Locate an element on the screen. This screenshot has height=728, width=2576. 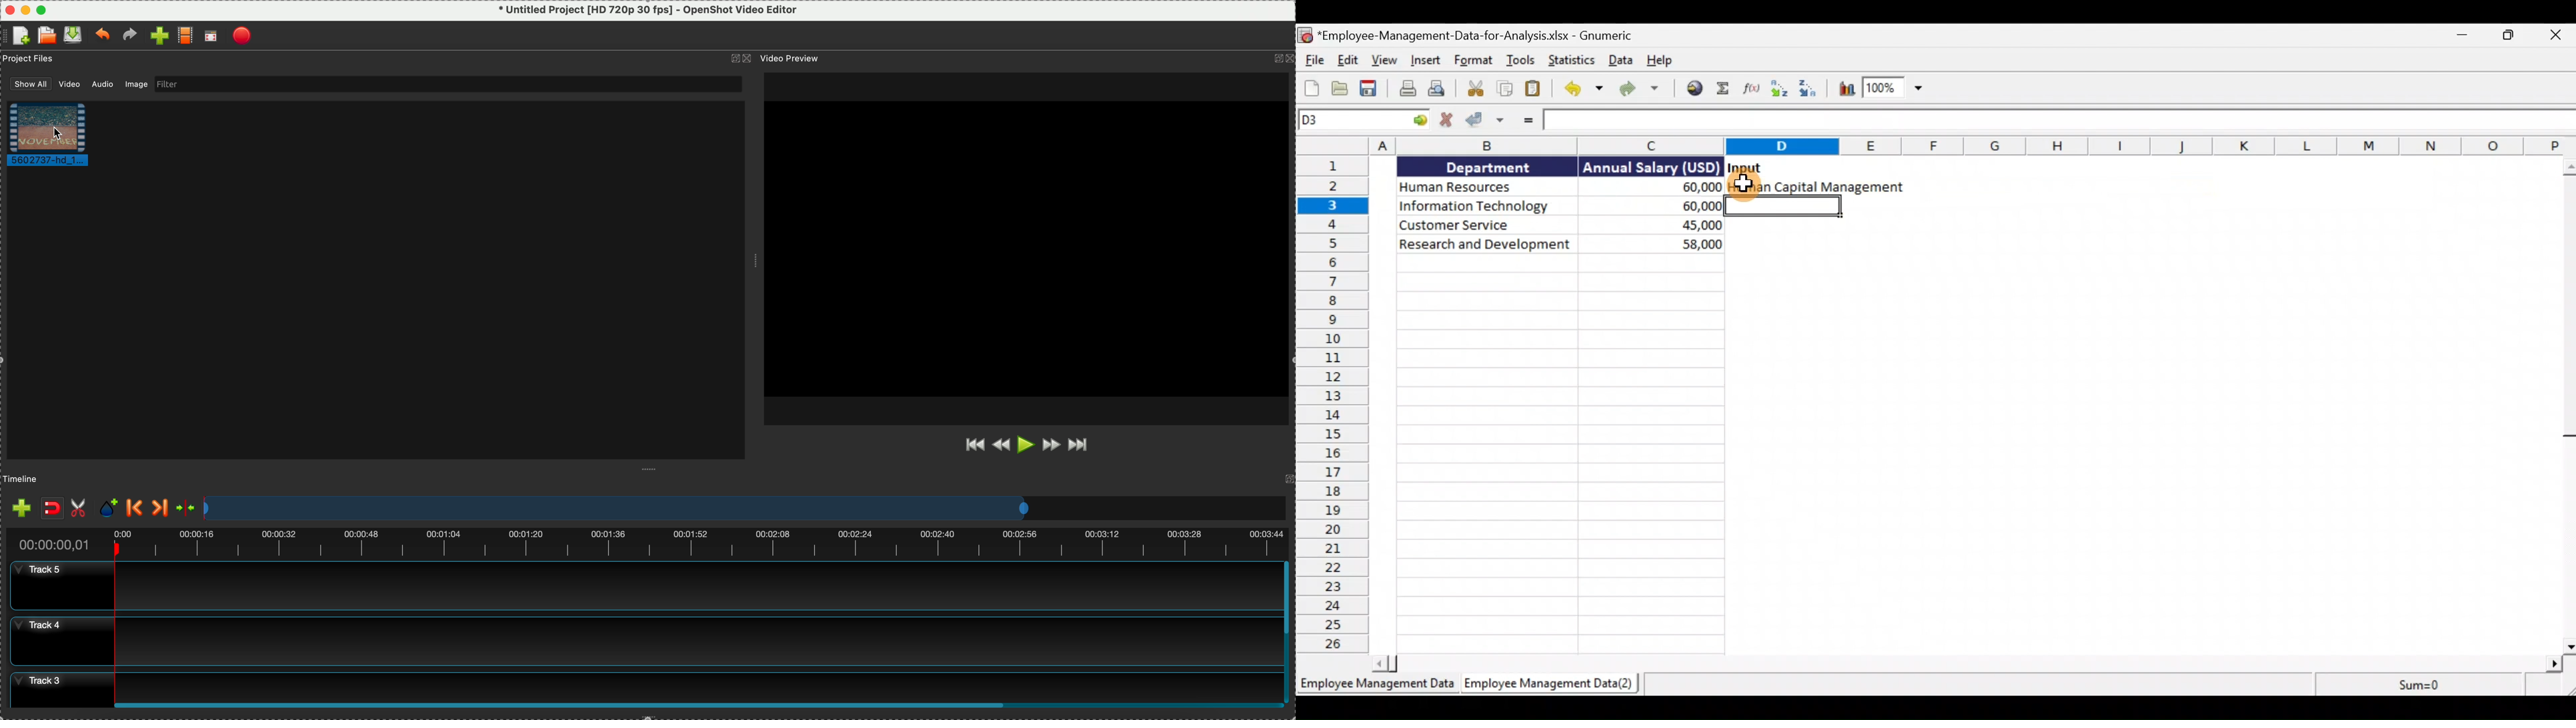
video preview is located at coordinates (797, 59).